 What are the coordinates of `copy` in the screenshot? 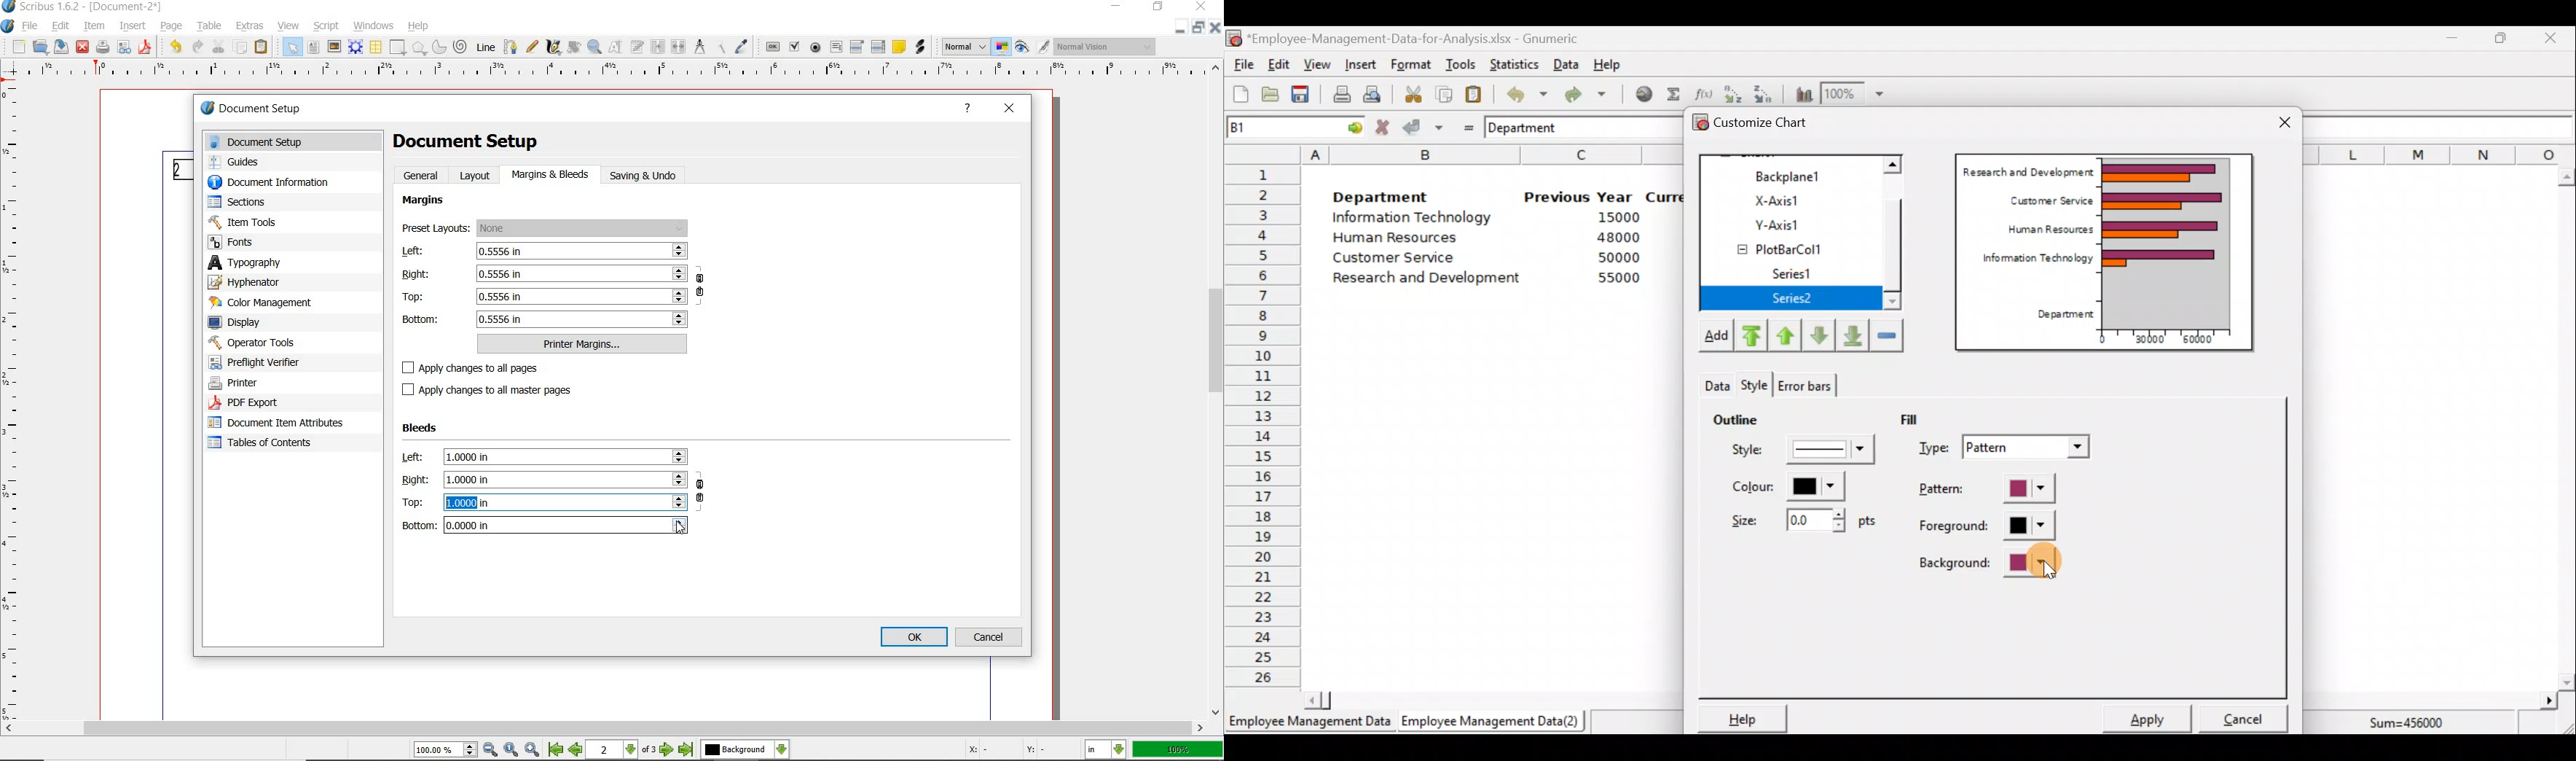 It's located at (240, 48).